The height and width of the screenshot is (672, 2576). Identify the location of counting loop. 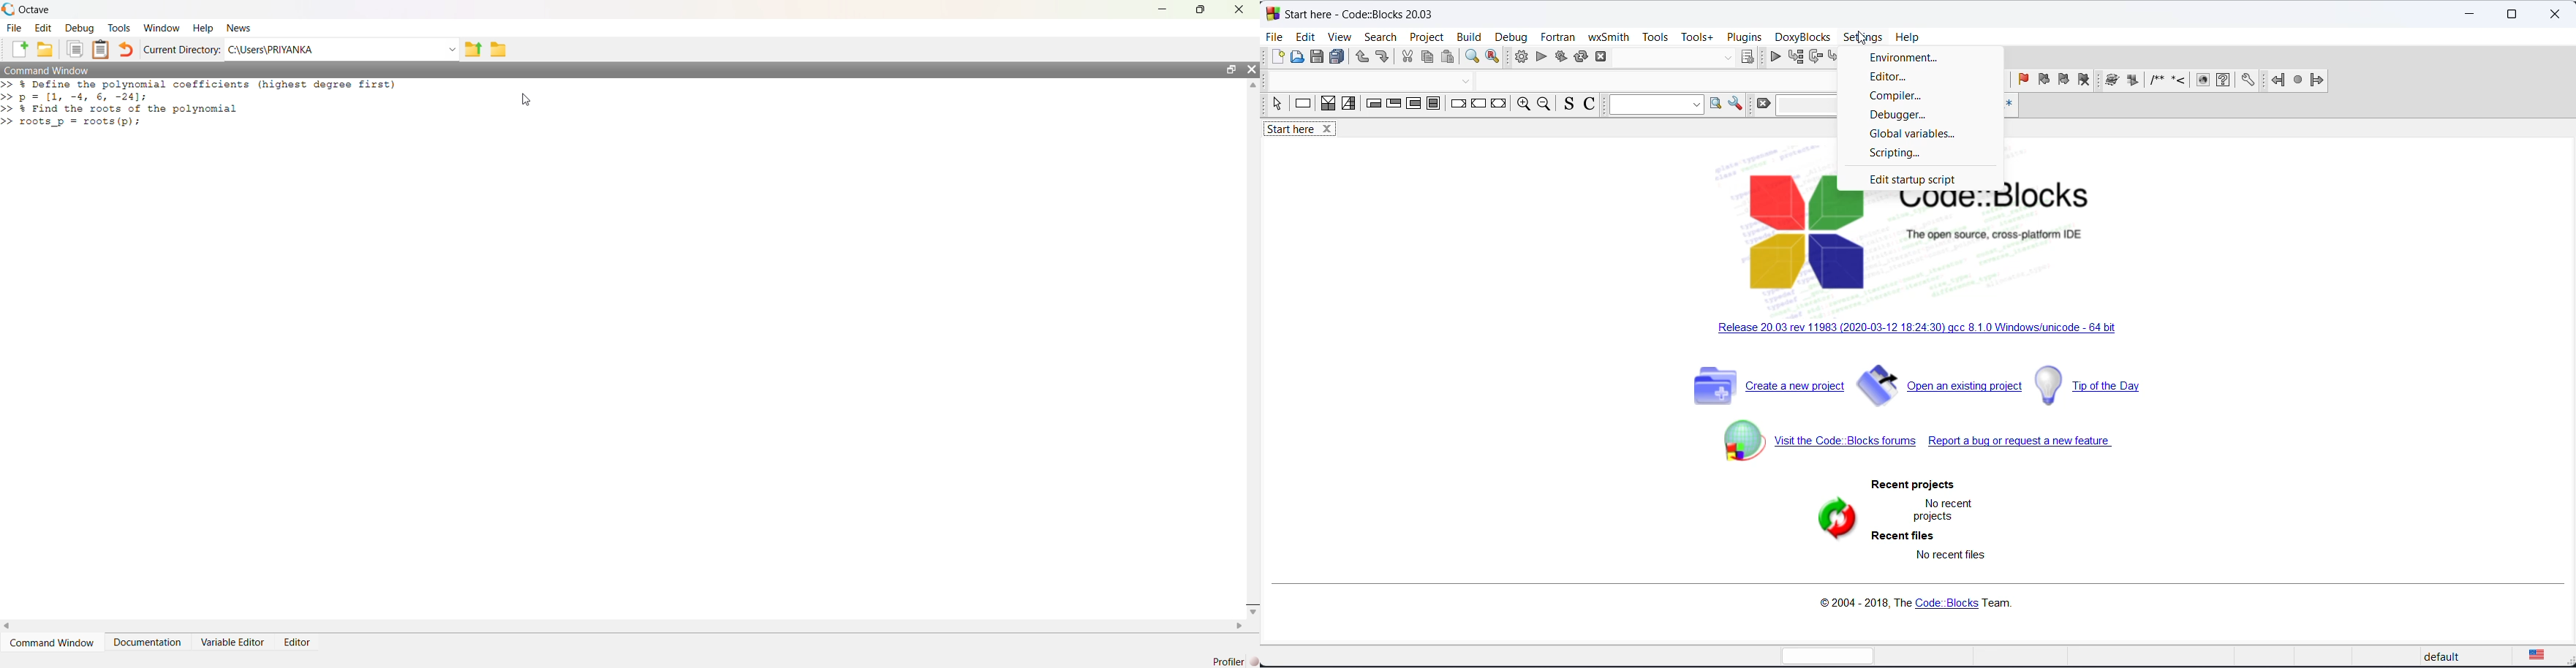
(1414, 104).